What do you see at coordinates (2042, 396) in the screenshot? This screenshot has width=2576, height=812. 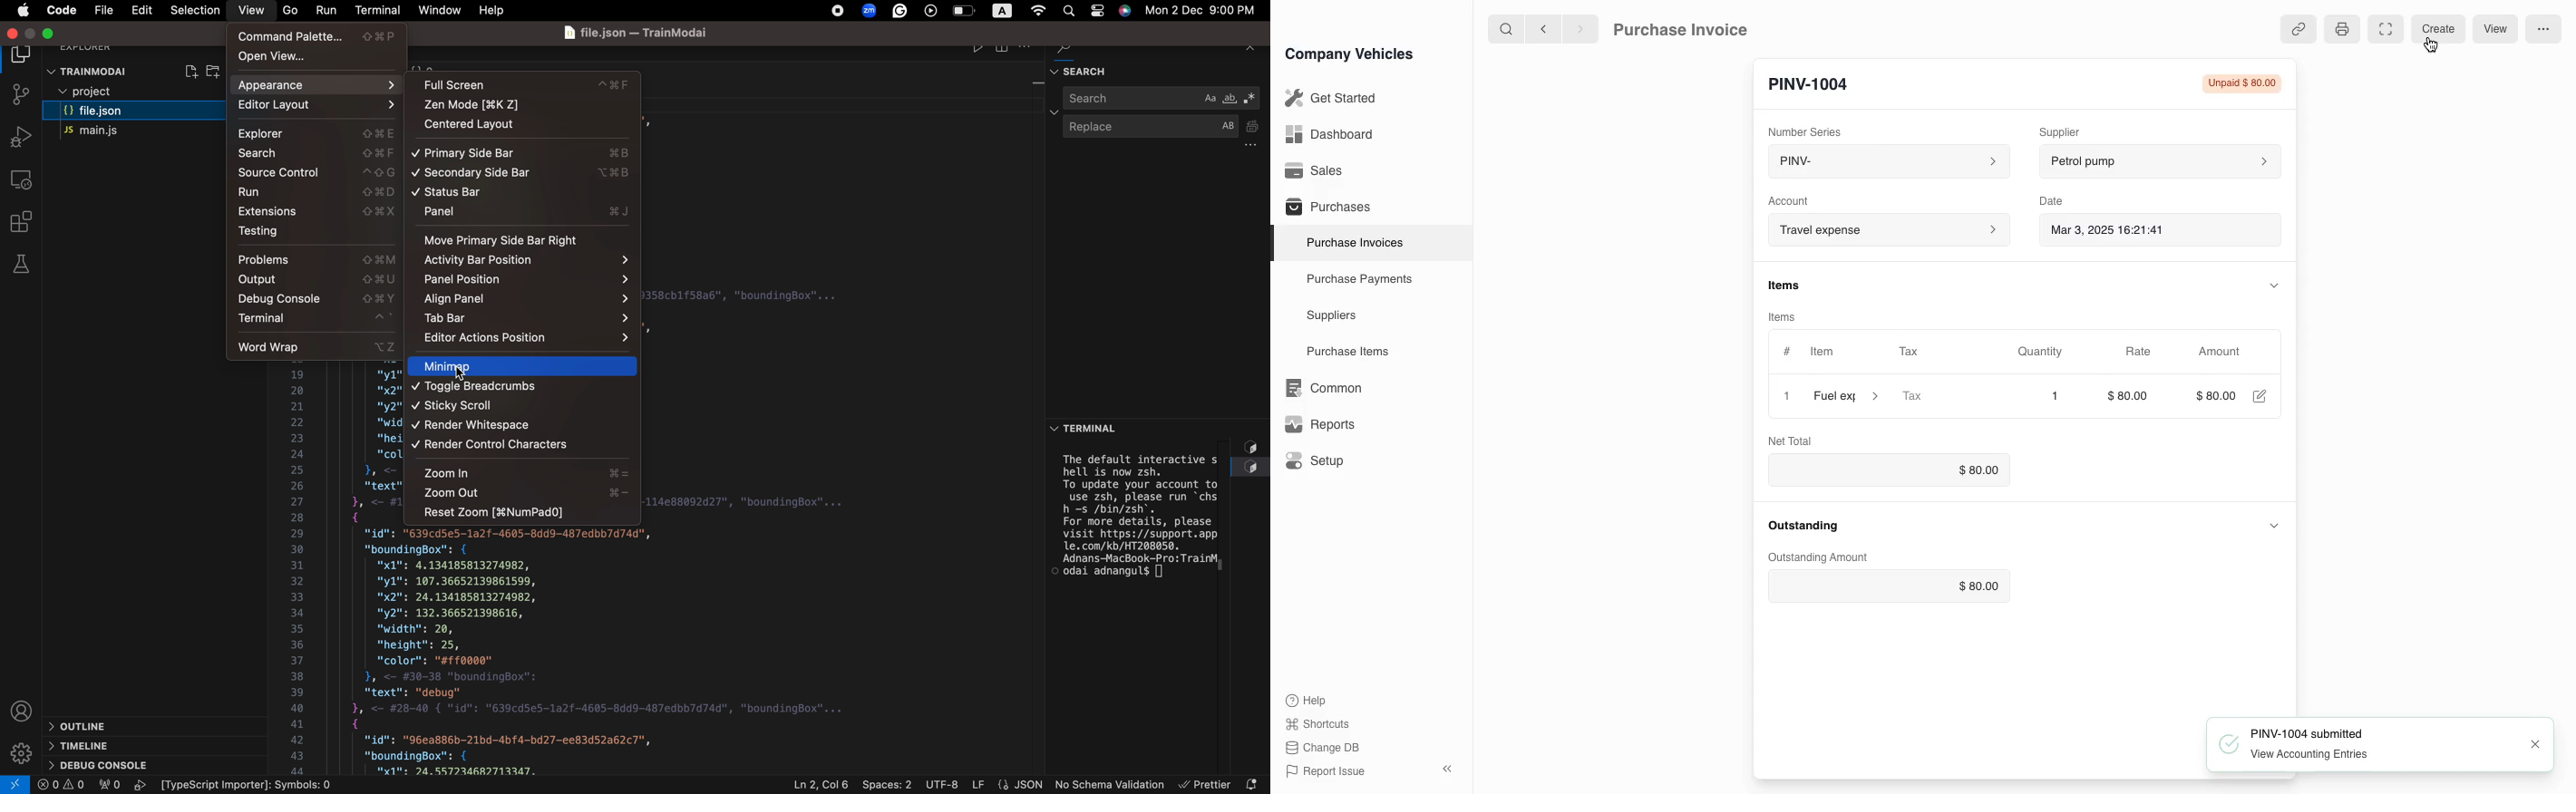 I see `1` at bounding box center [2042, 396].